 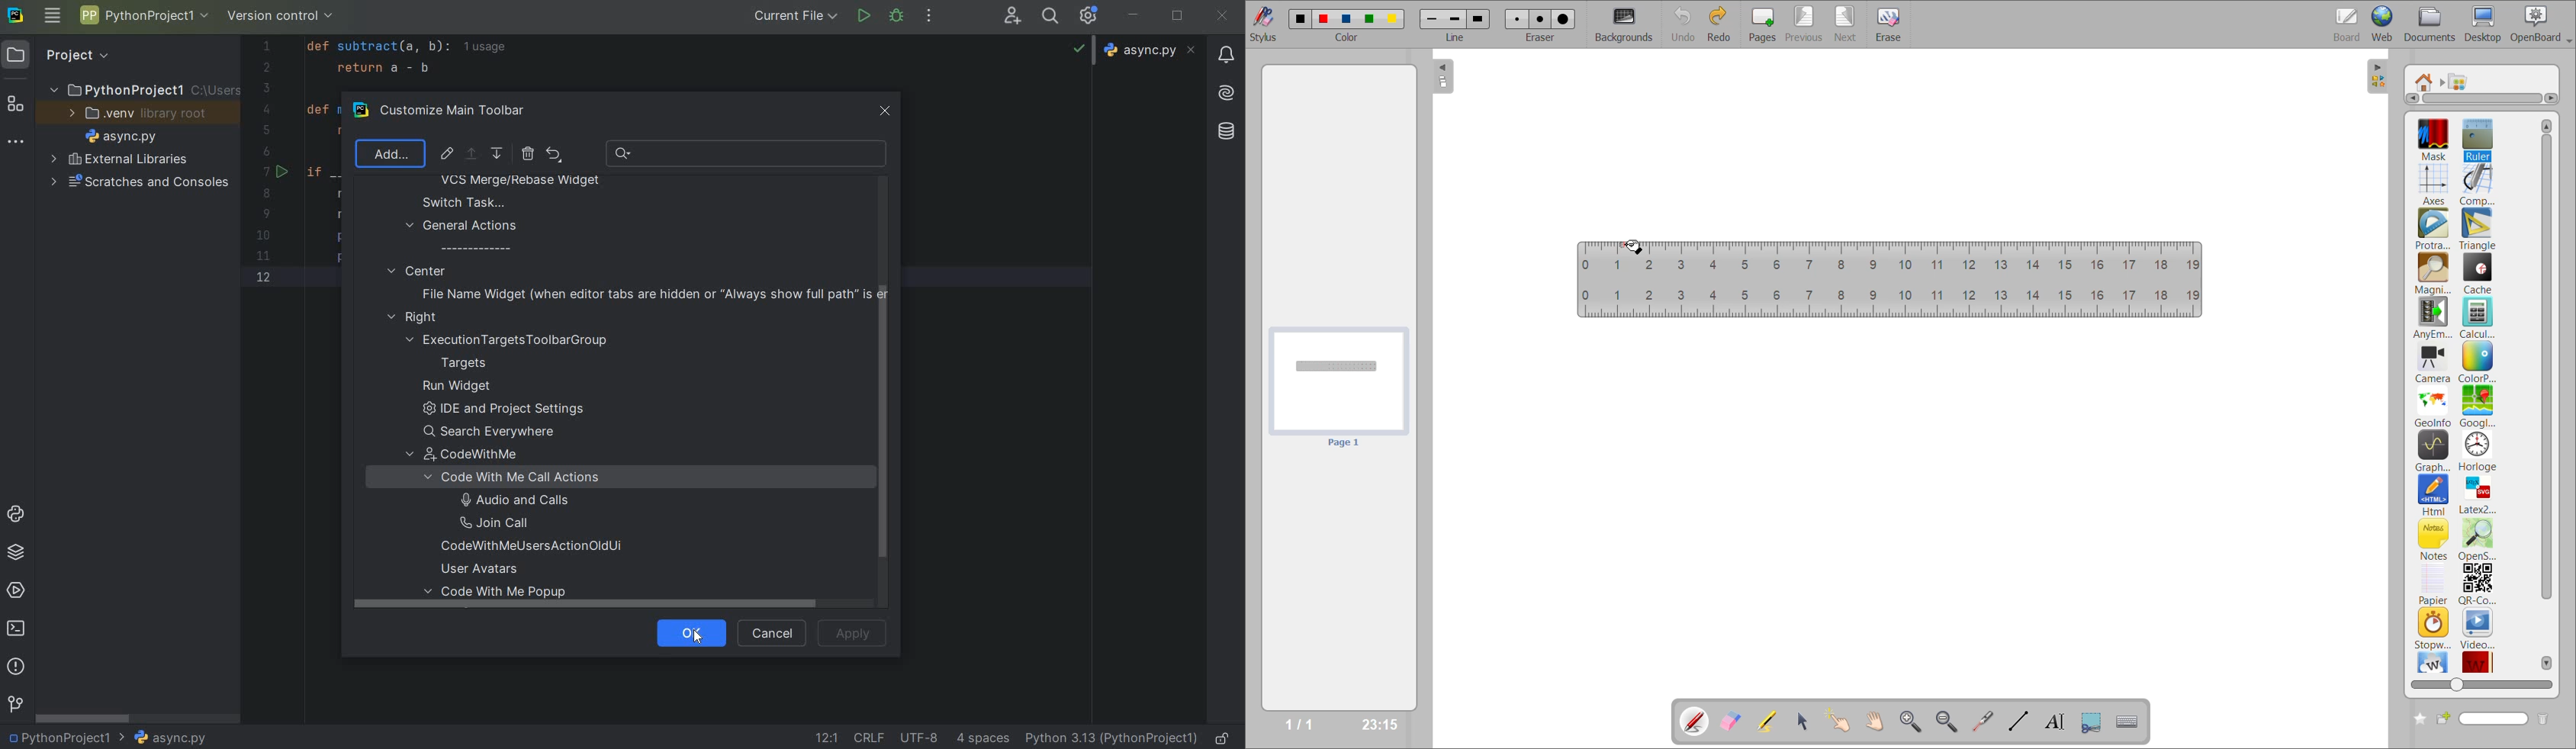 What do you see at coordinates (689, 633) in the screenshot?
I see `ok` at bounding box center [689, 633].